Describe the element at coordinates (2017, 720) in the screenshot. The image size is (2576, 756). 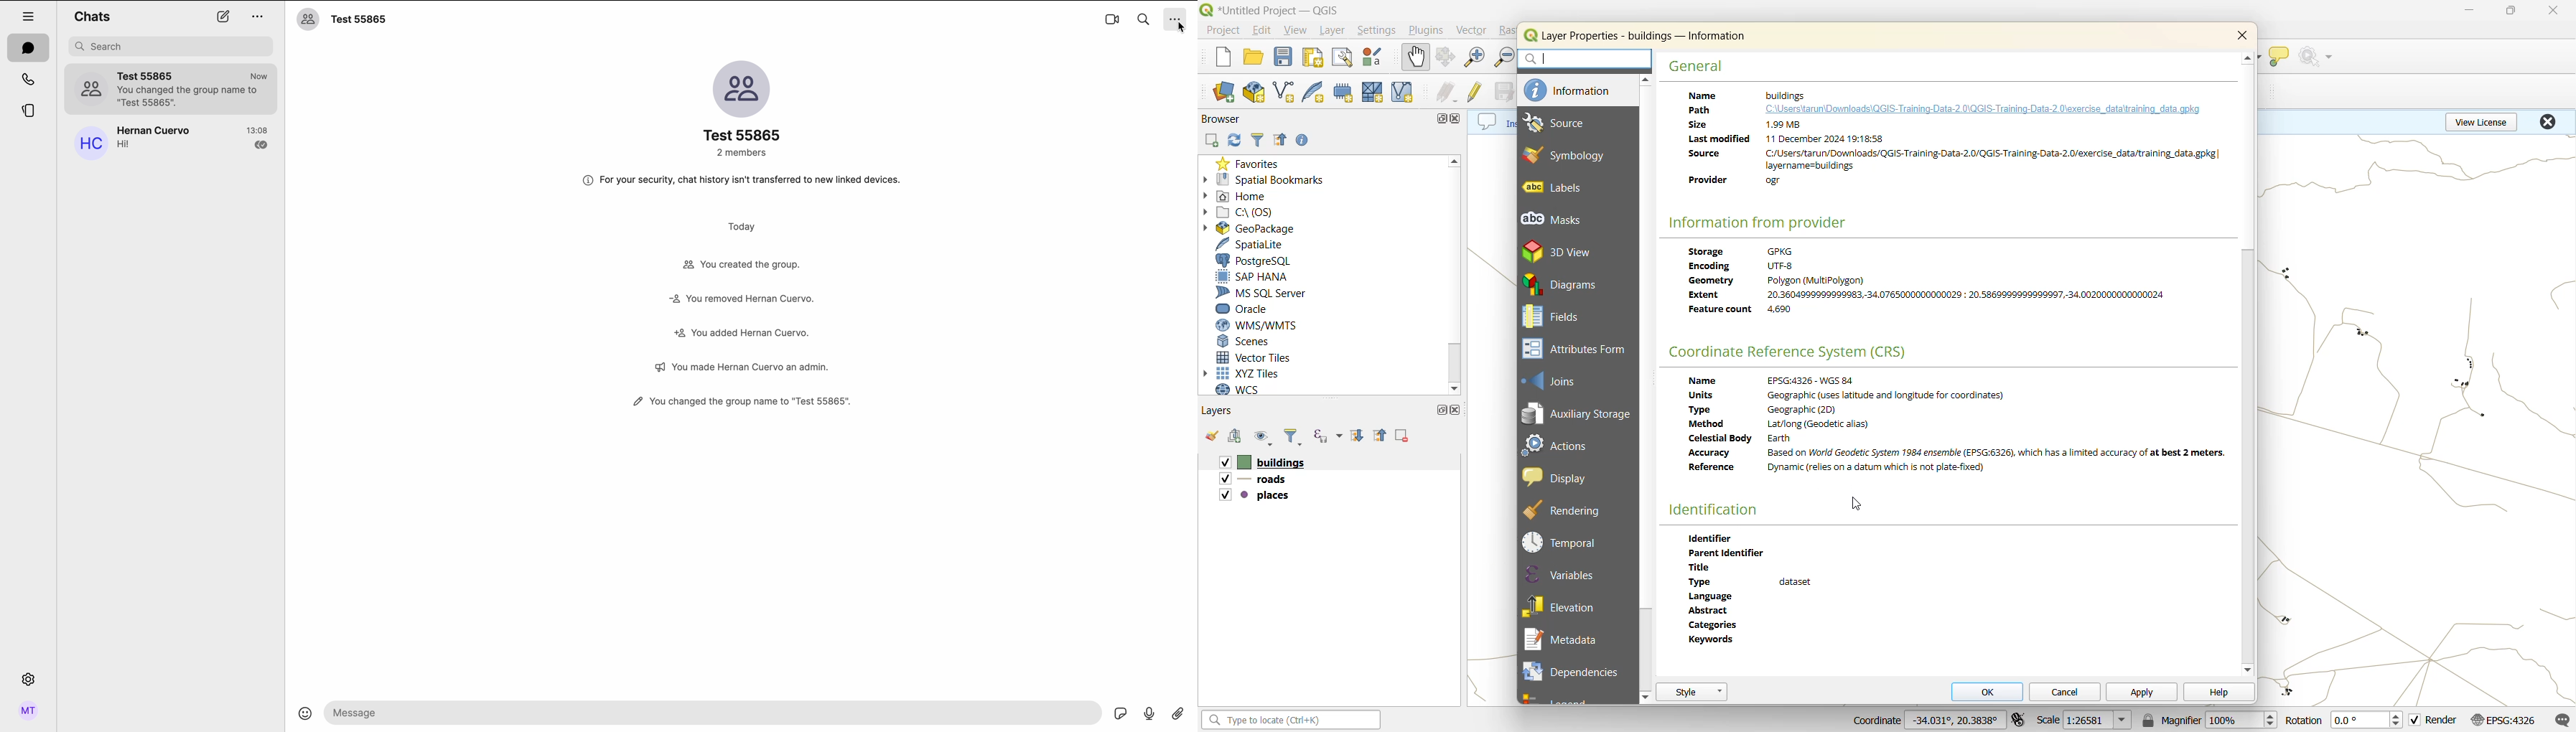
I see `toggle extents` at that location.